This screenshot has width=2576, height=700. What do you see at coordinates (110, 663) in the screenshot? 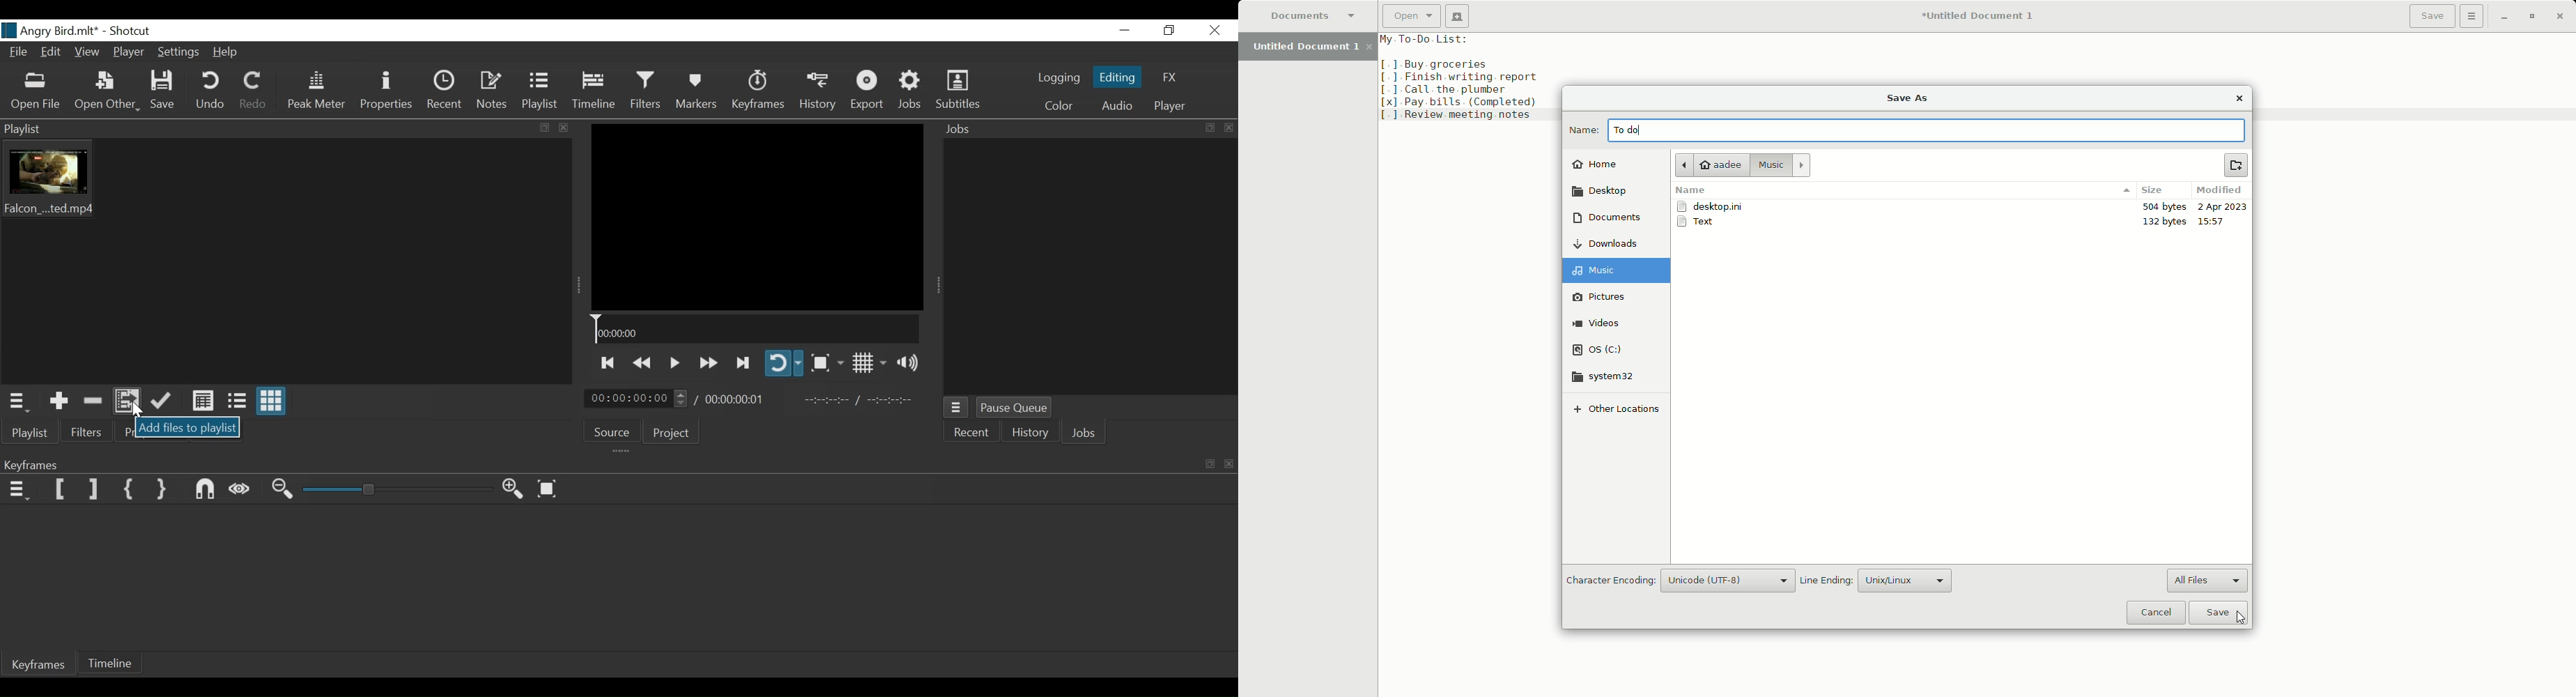
I see `Timeline` at bounding box center [110, 663].